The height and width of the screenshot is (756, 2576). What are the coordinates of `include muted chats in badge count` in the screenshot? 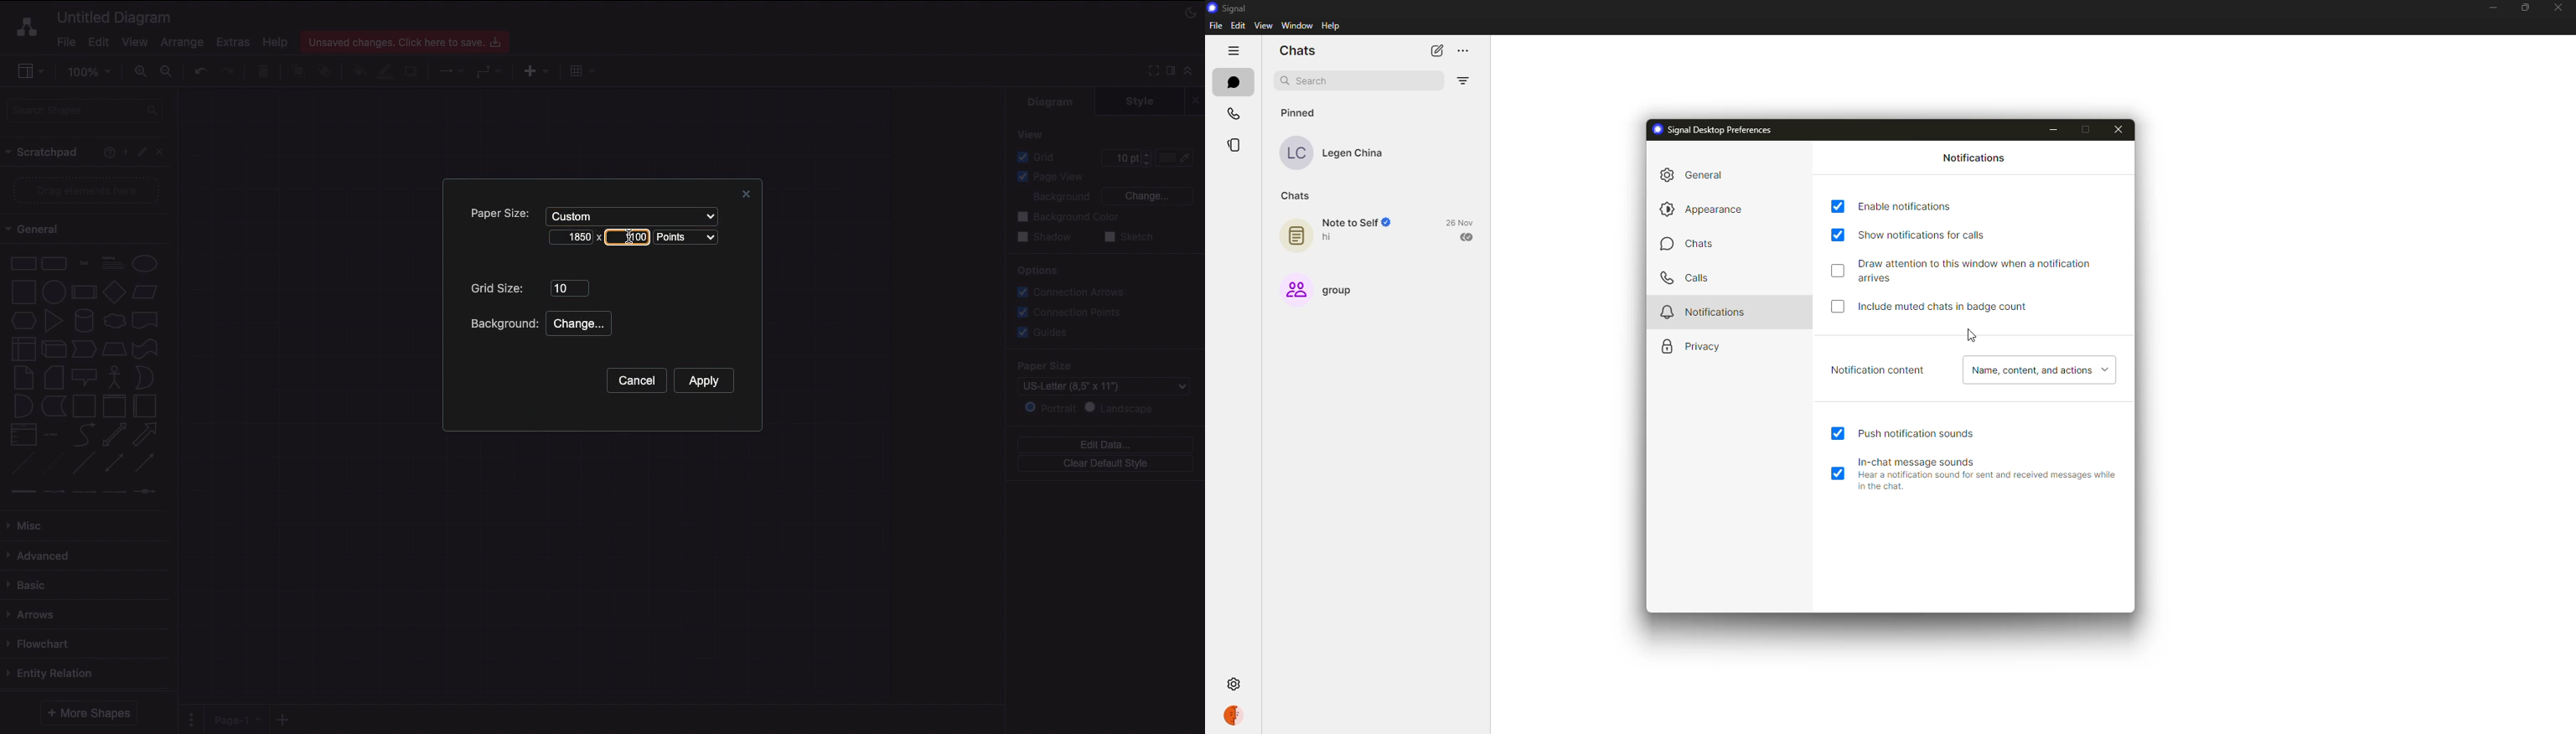 It's located at (1943, 308).